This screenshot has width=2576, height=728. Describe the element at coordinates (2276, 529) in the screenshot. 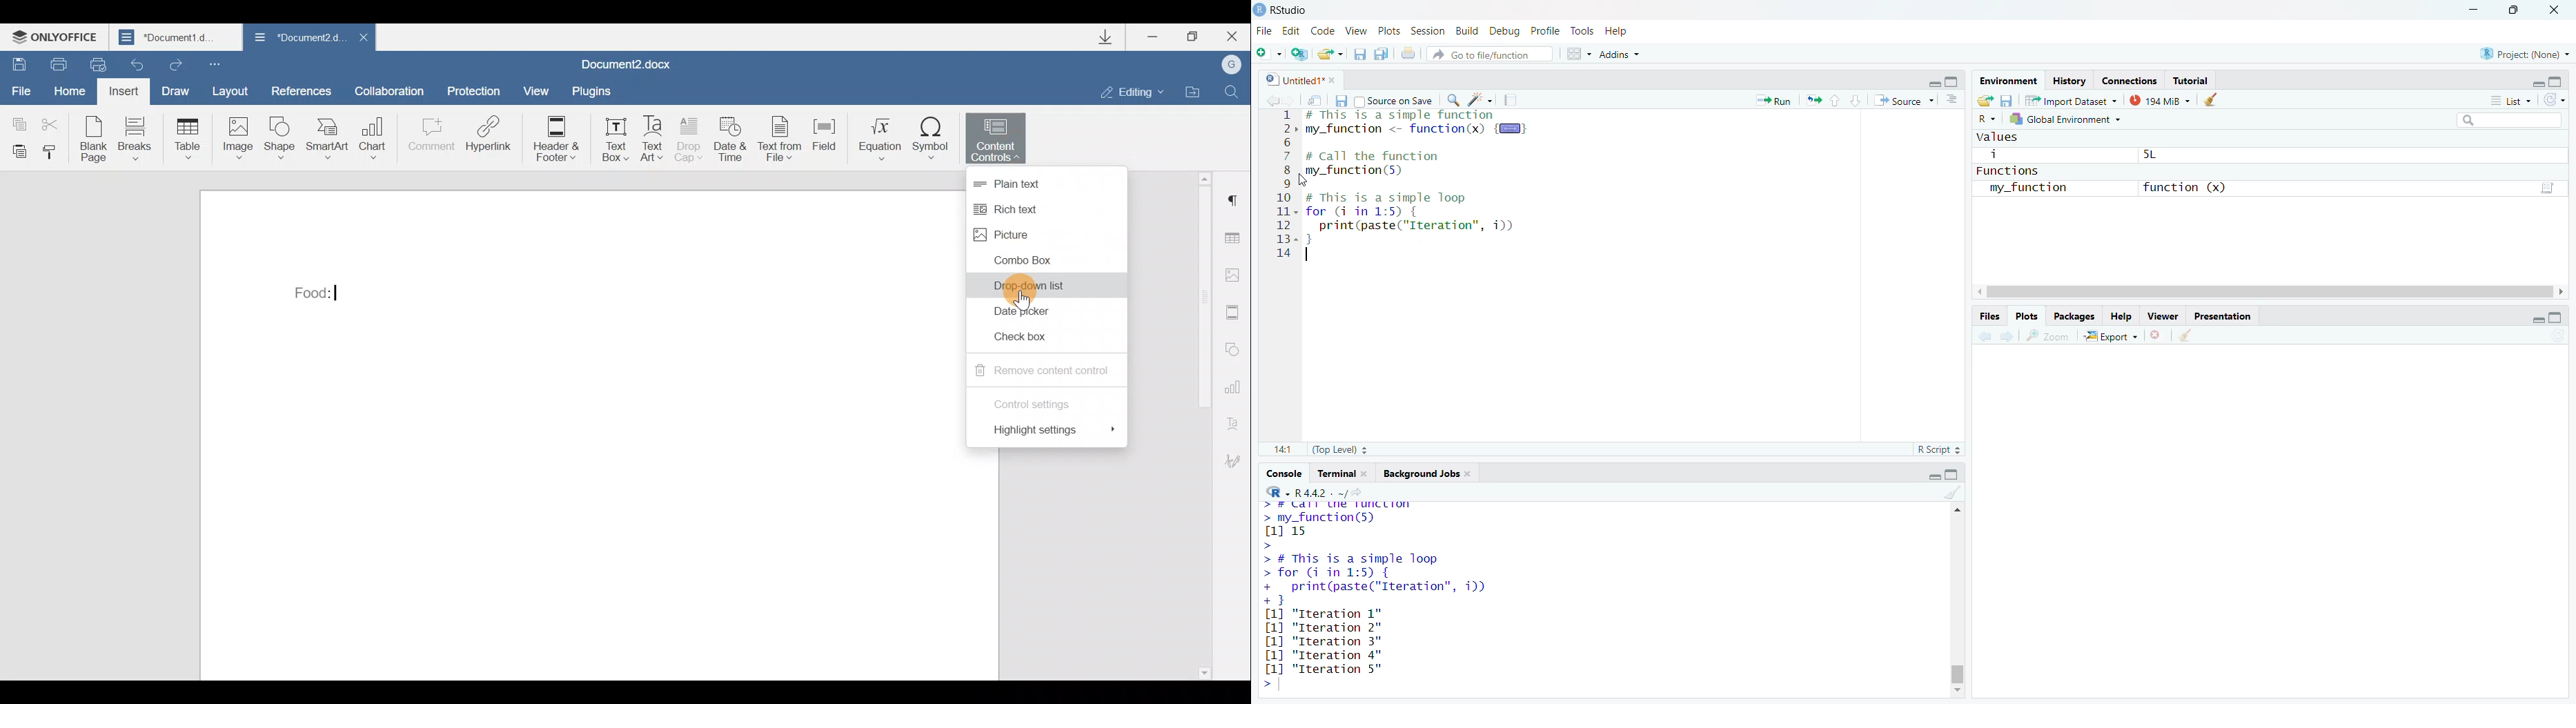

I see `empty plot area` at that location.